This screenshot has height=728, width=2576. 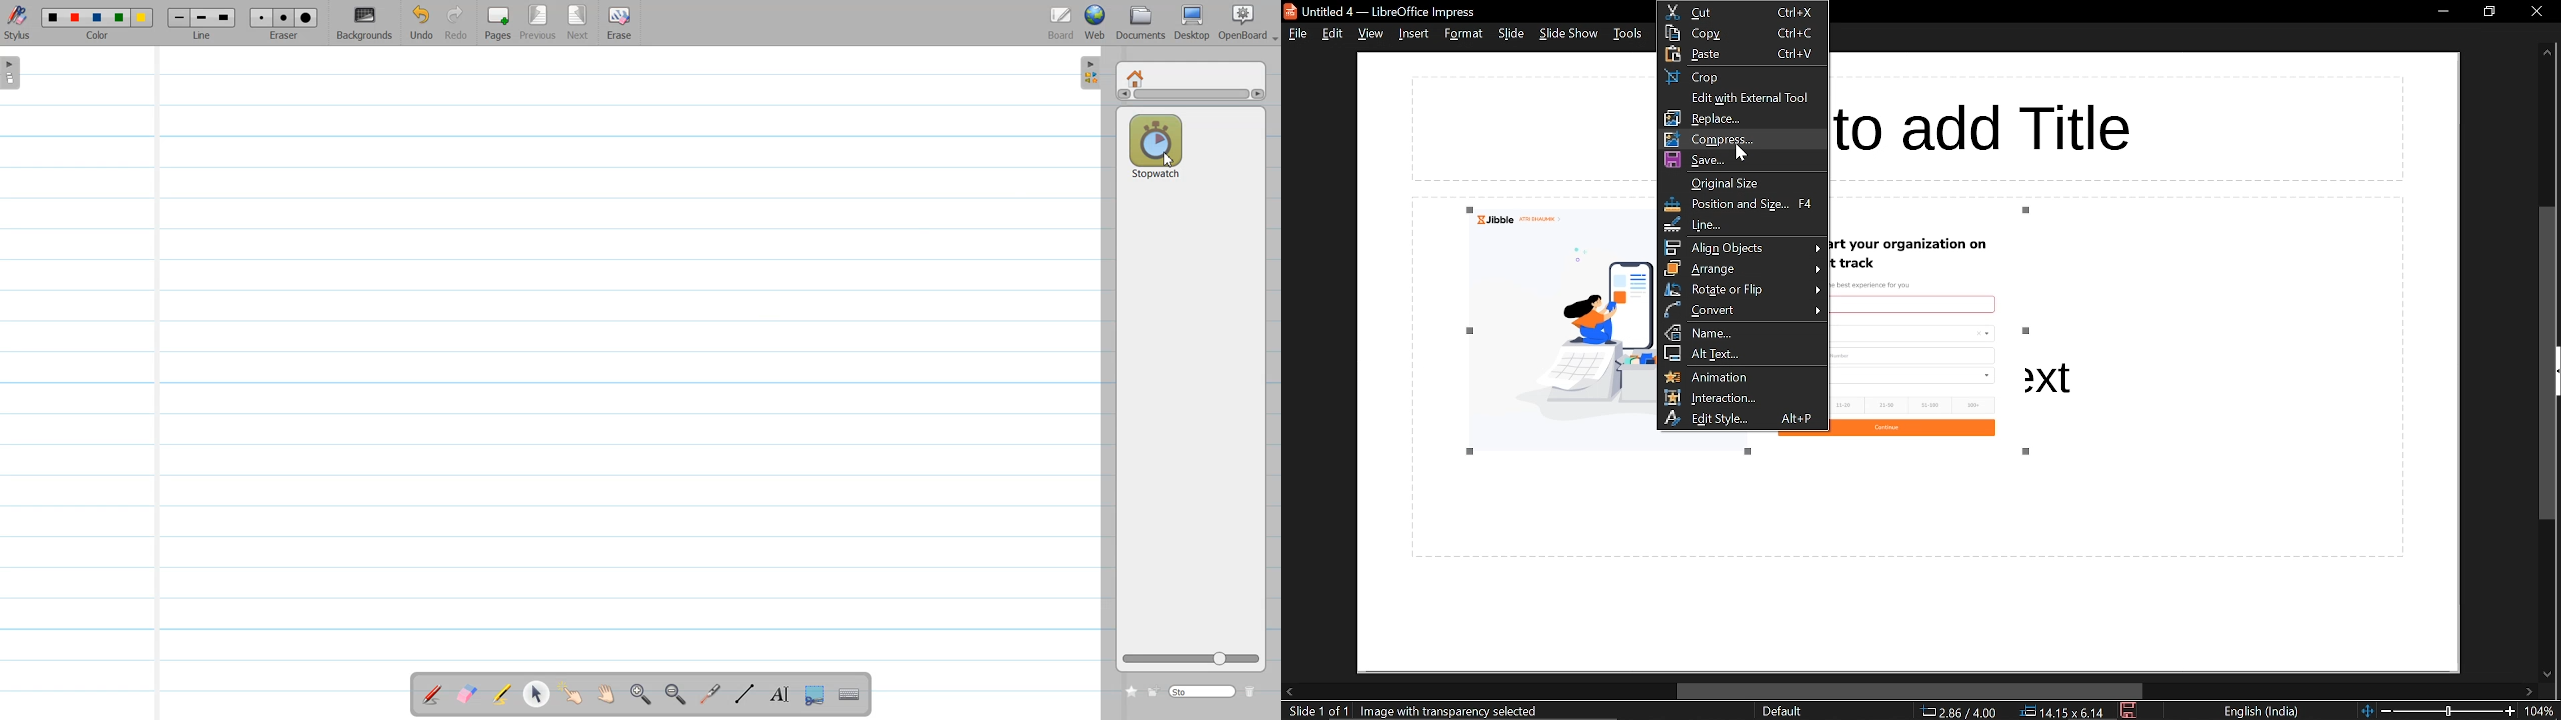 What do you see at coordinates (1743, 151) in the screenshot?
I see `cursor` at bounding box center [1743, 151].